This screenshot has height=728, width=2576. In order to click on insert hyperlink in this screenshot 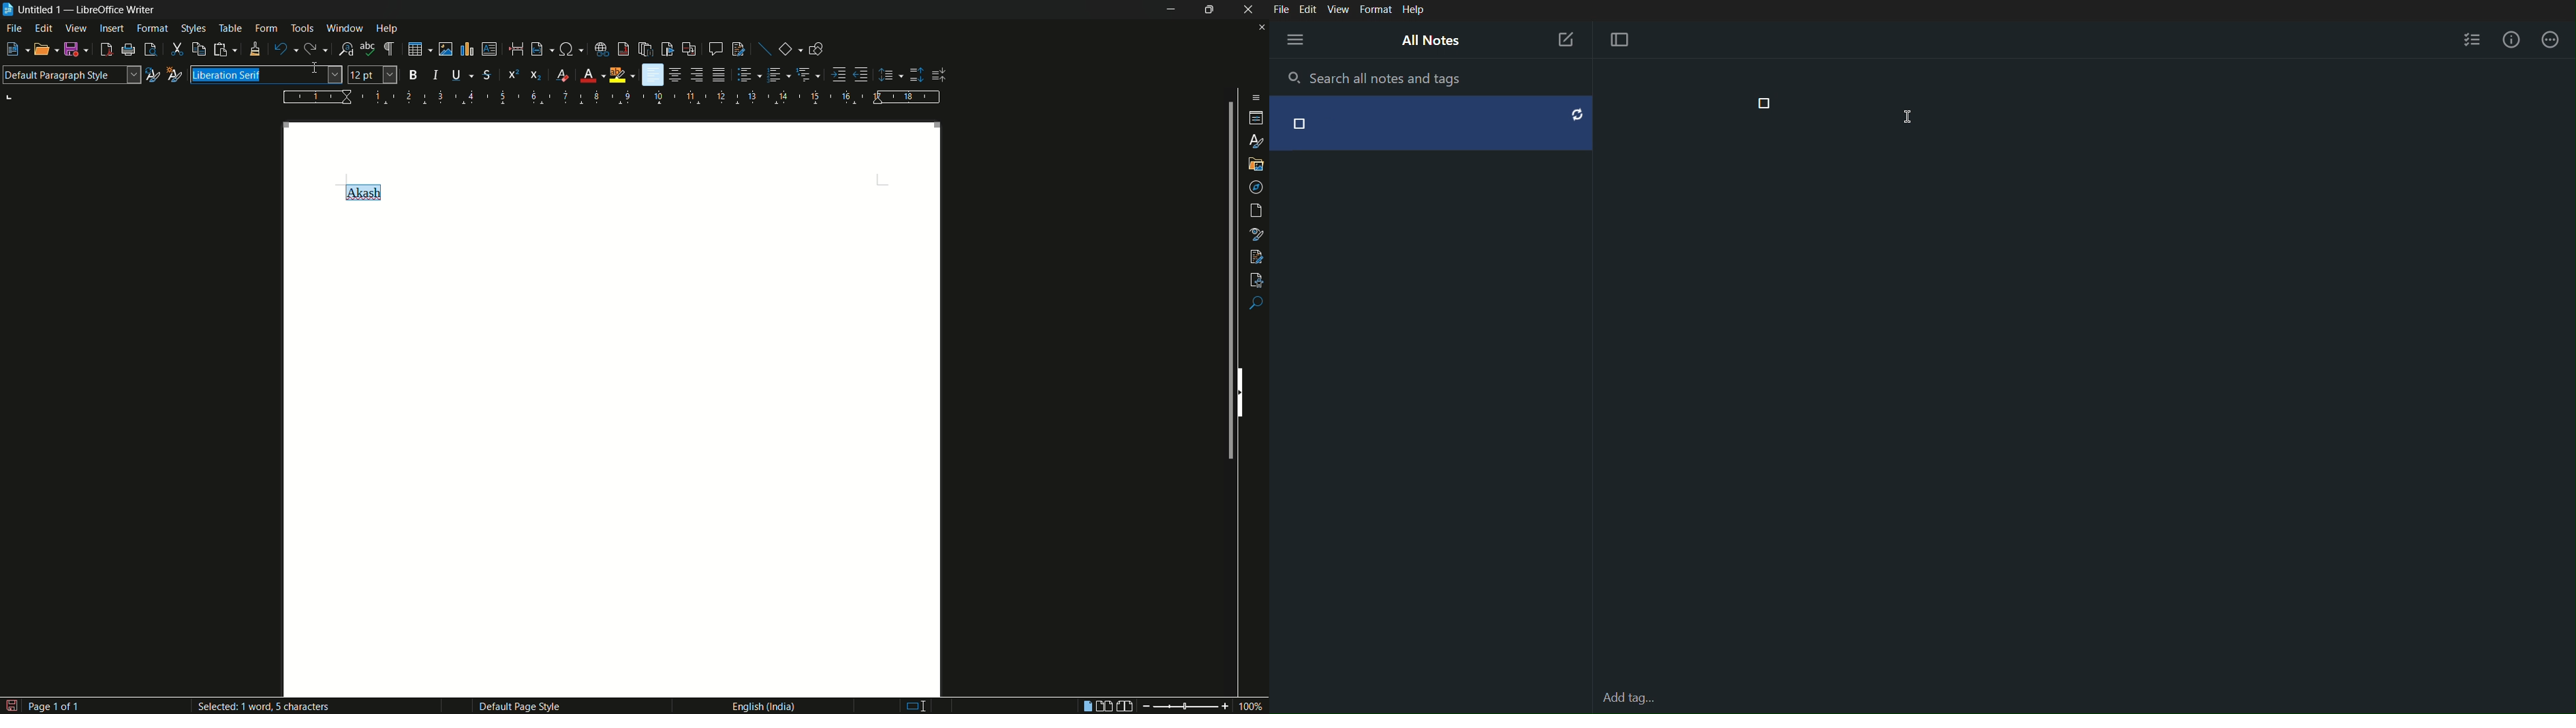, I will do `click(603, 50)`.